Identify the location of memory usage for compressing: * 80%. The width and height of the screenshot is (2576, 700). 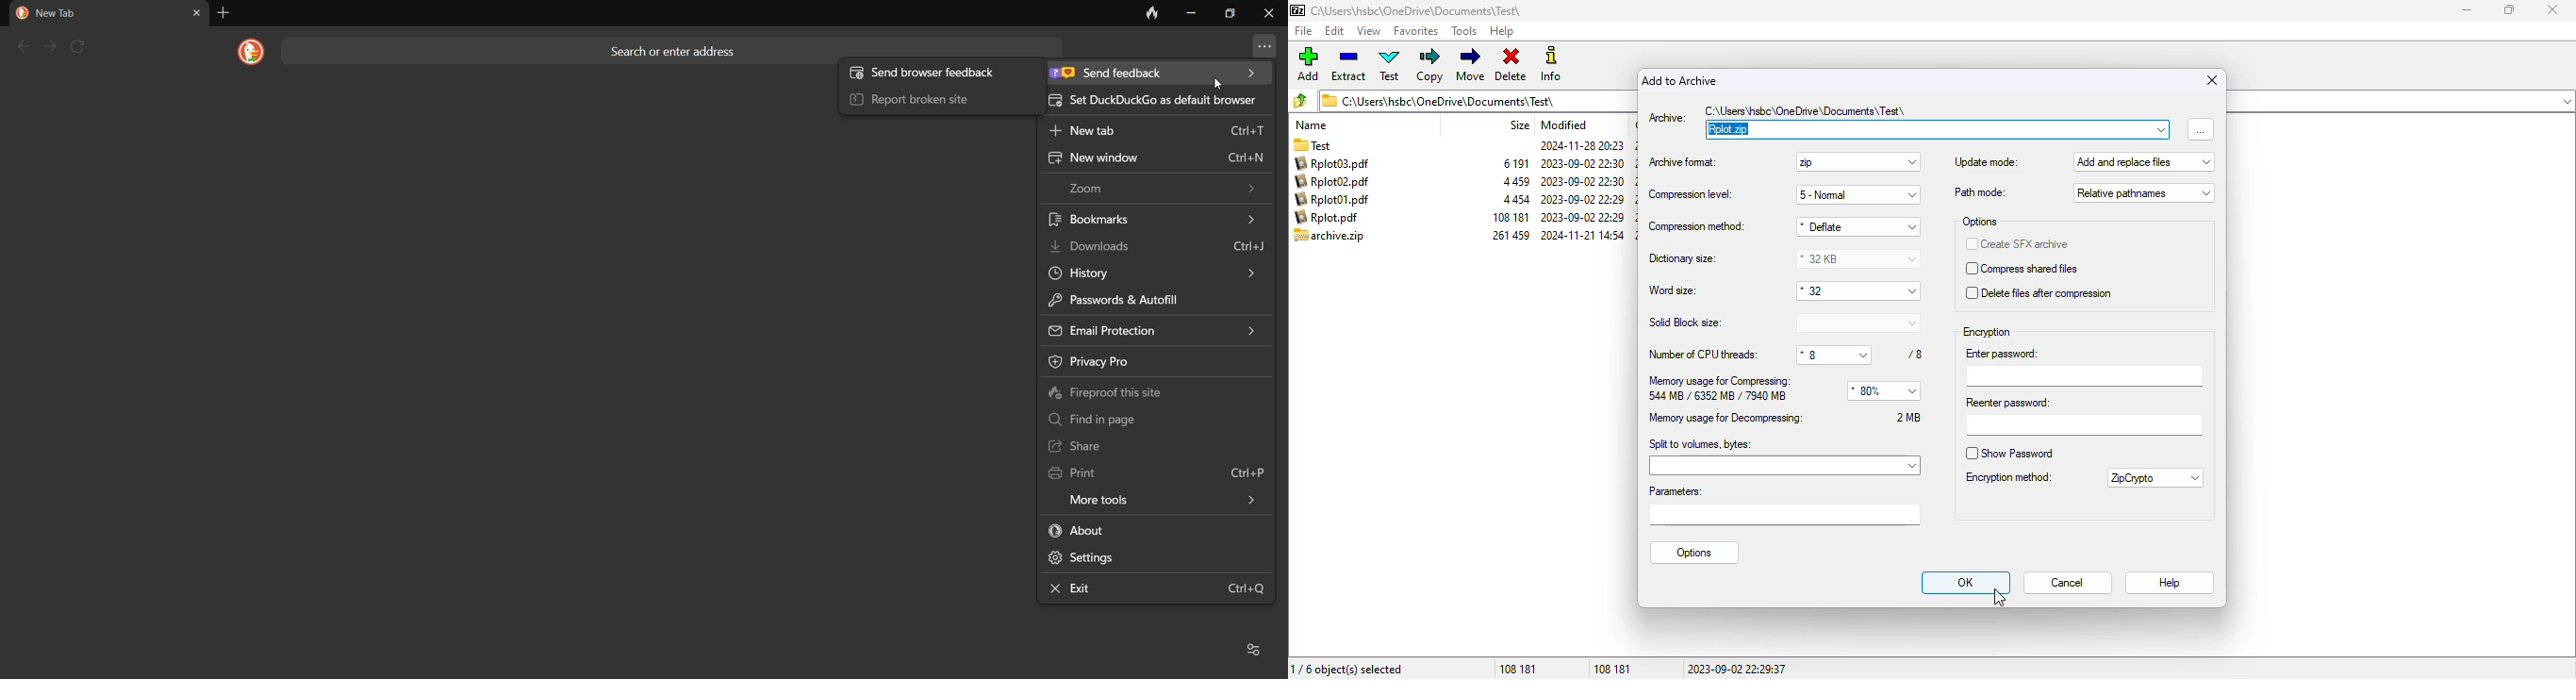
(1782, 388).